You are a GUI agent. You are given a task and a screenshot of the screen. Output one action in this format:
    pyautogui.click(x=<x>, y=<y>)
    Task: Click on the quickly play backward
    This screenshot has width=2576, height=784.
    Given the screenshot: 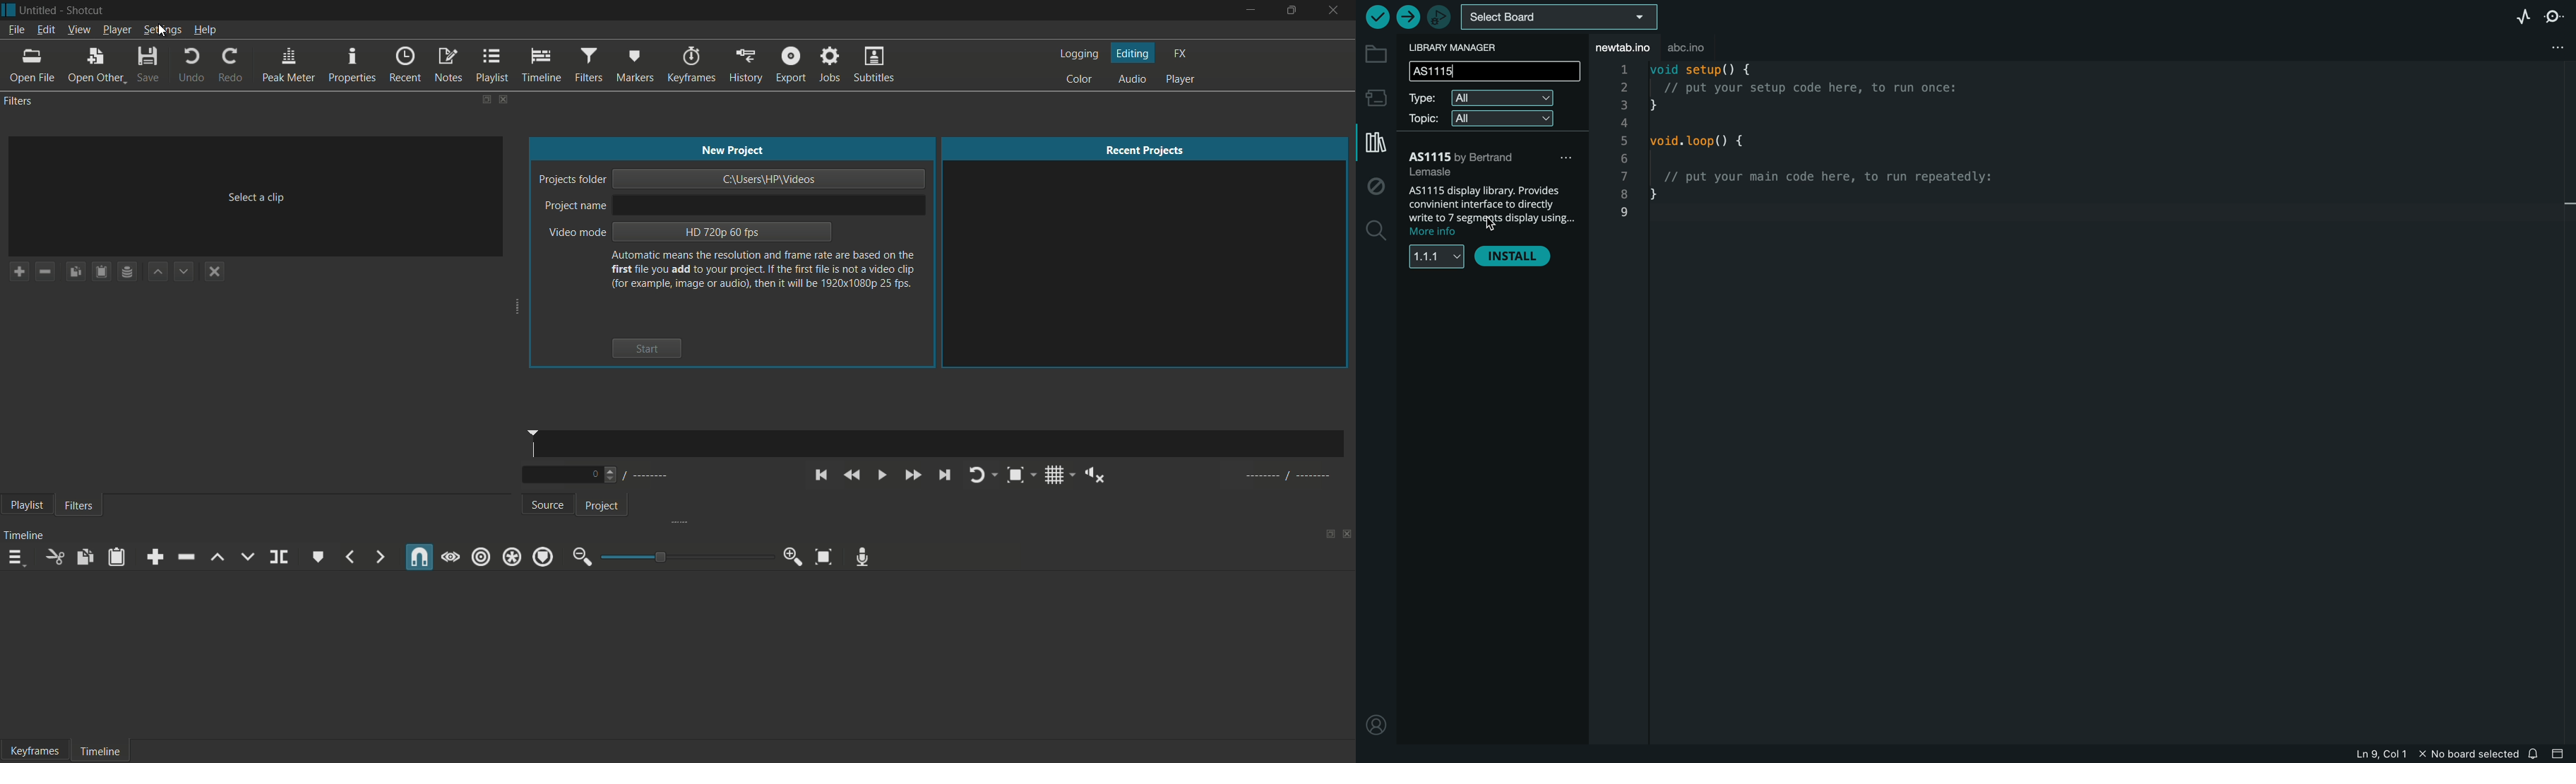 What is the action you would take?
    pyautogui.click(x=850, y=474)
    